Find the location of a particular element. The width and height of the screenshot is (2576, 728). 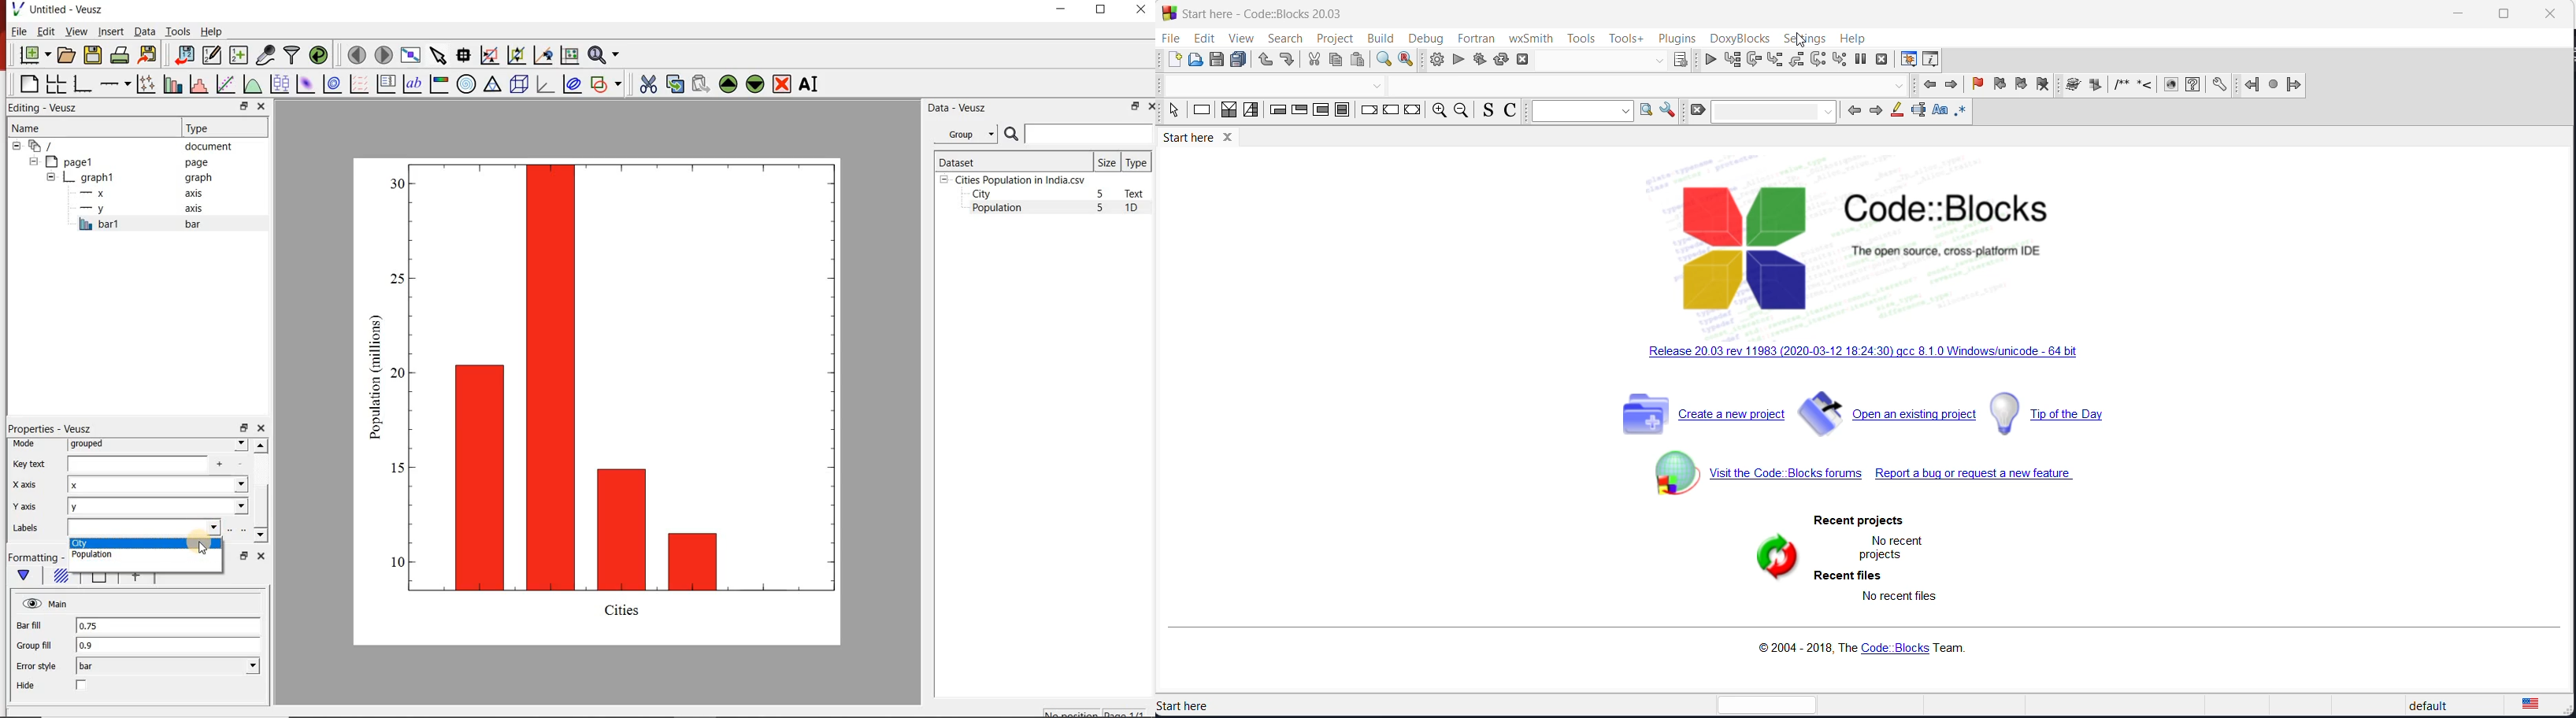

project is located at coordinates (1332, 39).